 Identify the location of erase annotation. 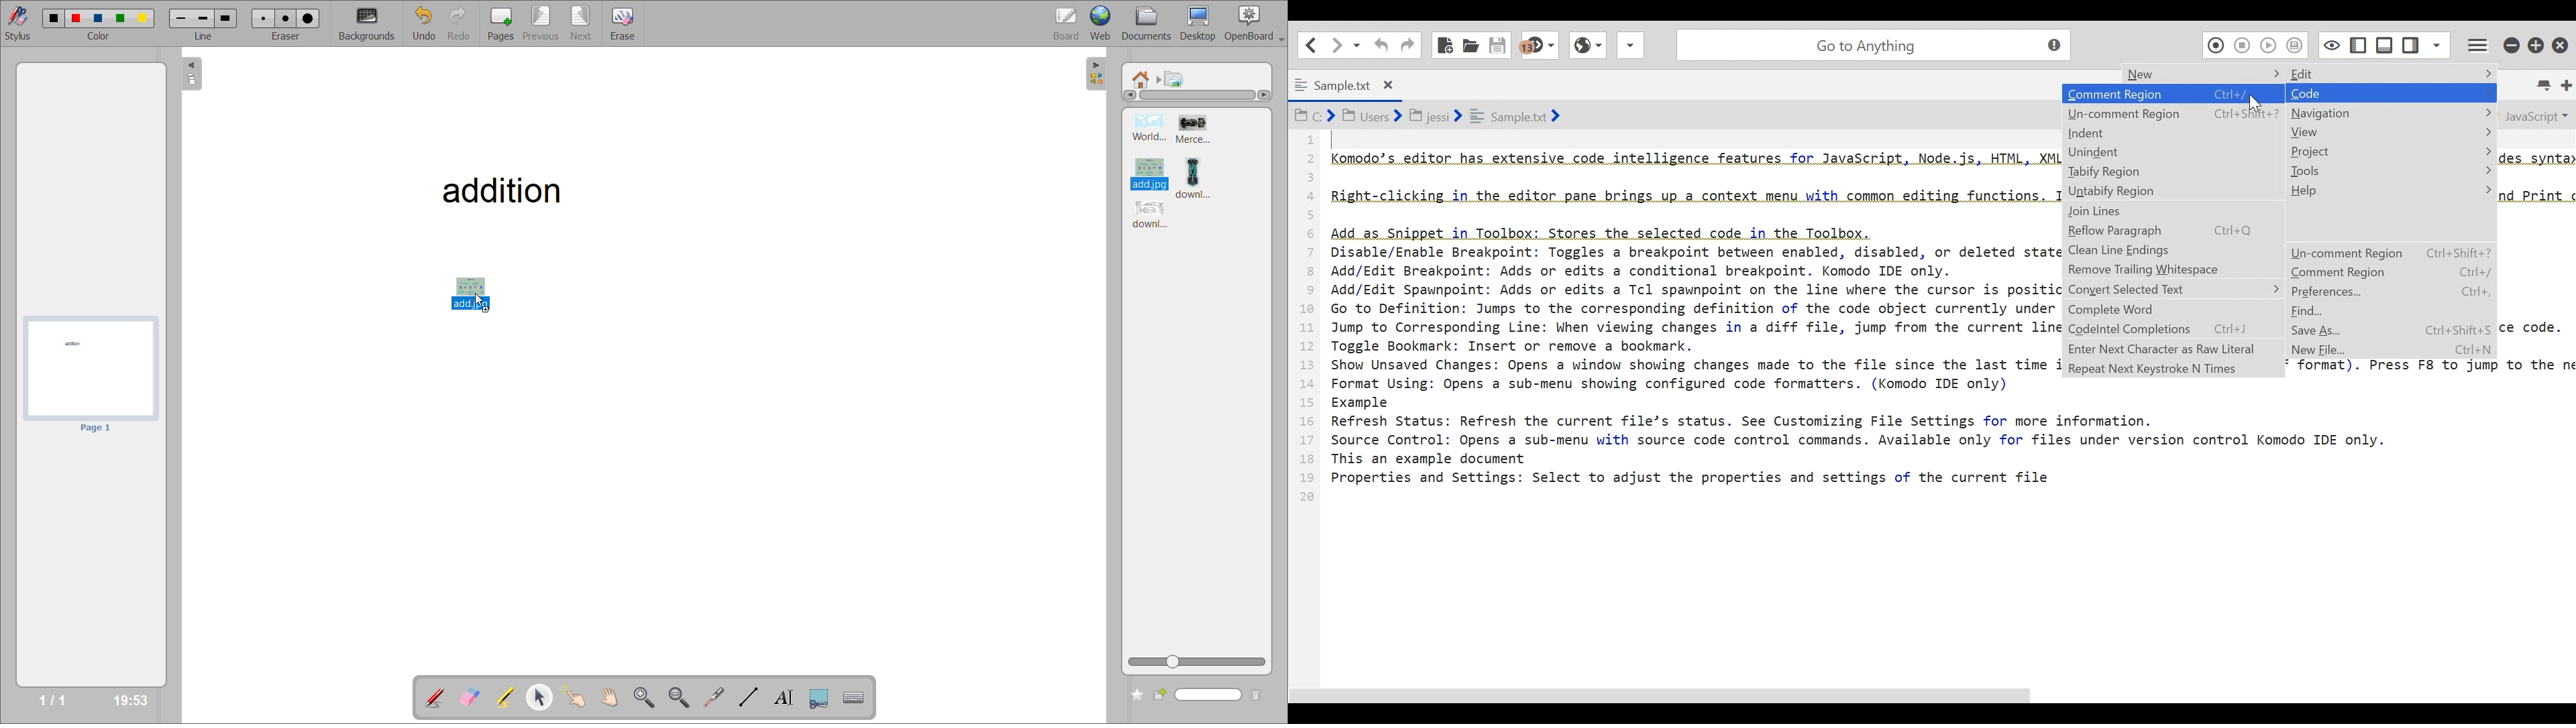
(471, 698).